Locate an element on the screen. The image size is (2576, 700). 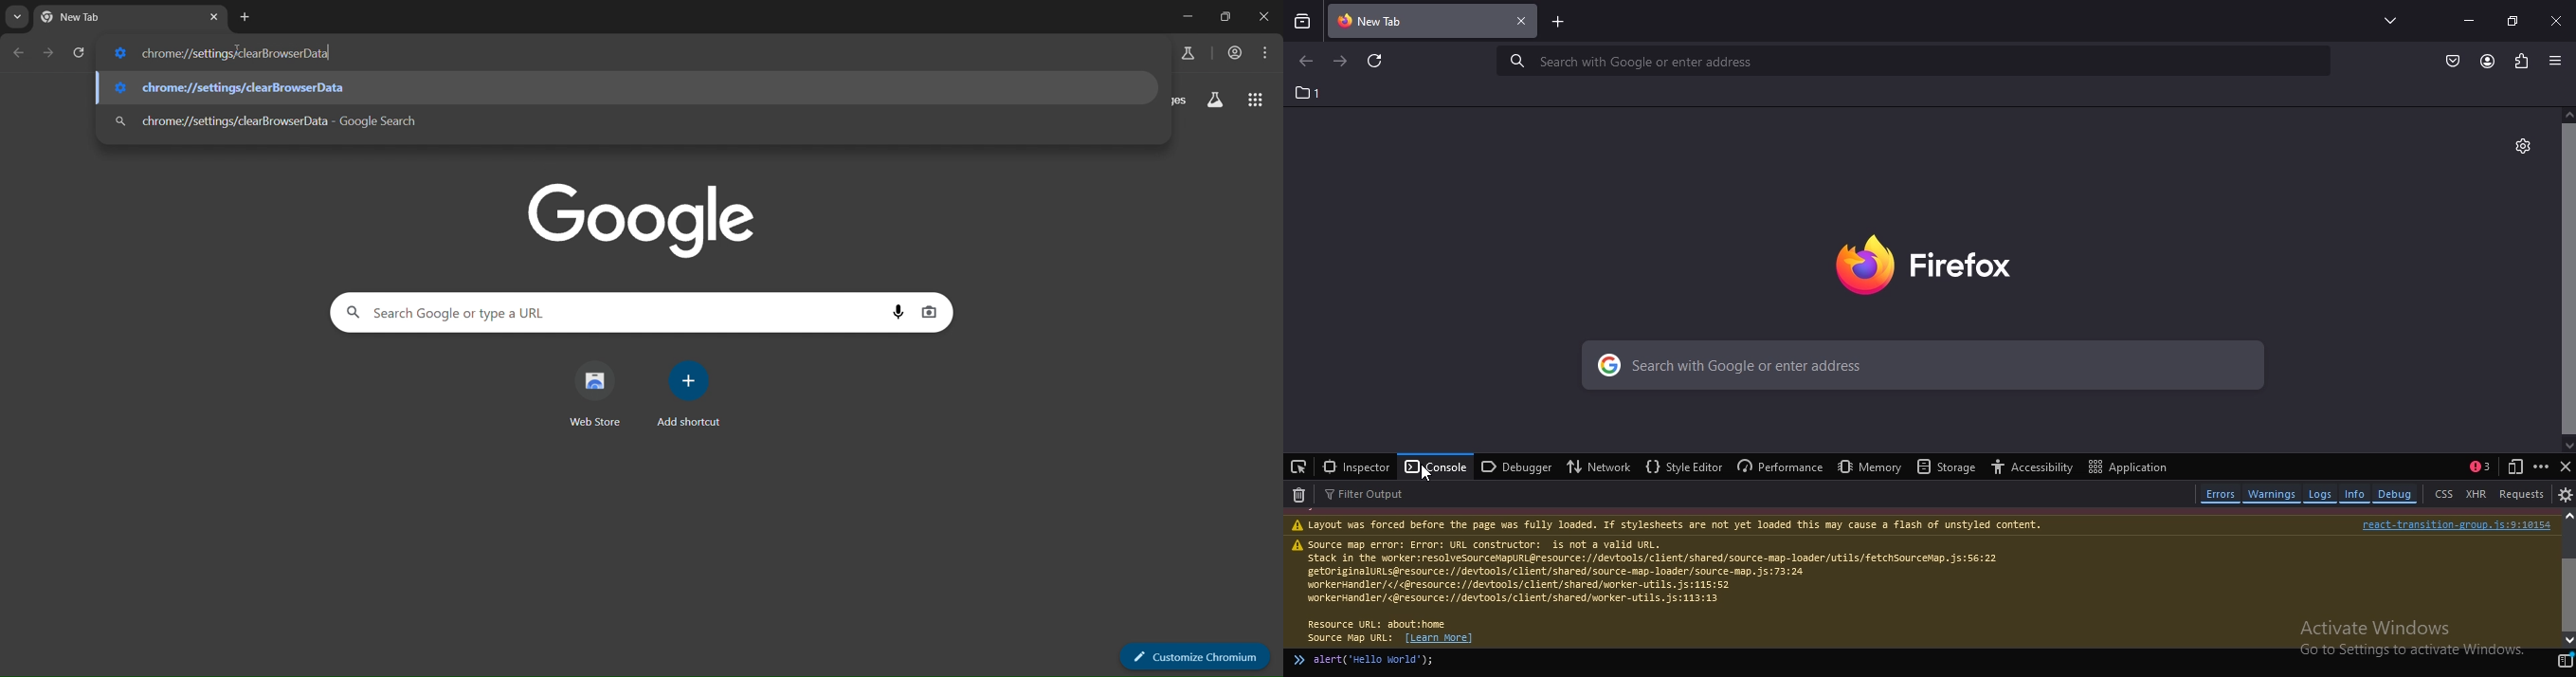
pick an element from the page is located at coordinates (1298, 467).